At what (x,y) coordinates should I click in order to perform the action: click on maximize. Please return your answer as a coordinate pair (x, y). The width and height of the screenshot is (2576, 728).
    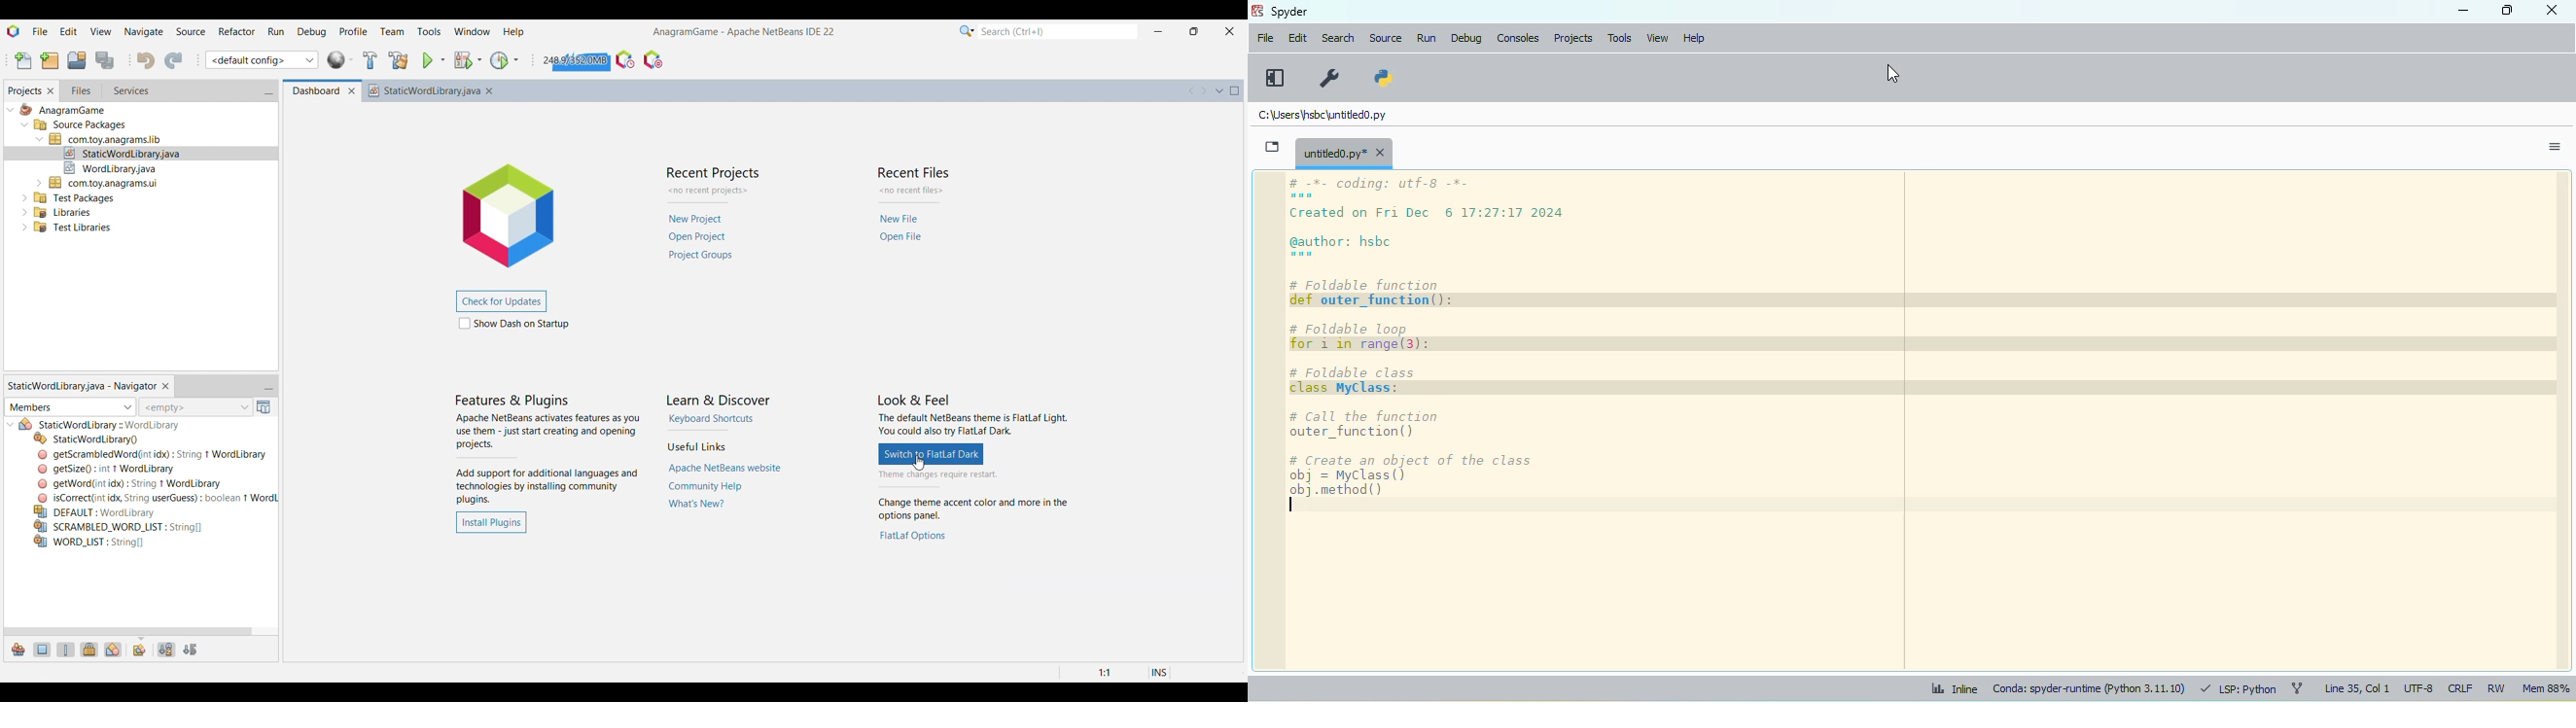
    Looking at the image, I should click on (2508, 10).